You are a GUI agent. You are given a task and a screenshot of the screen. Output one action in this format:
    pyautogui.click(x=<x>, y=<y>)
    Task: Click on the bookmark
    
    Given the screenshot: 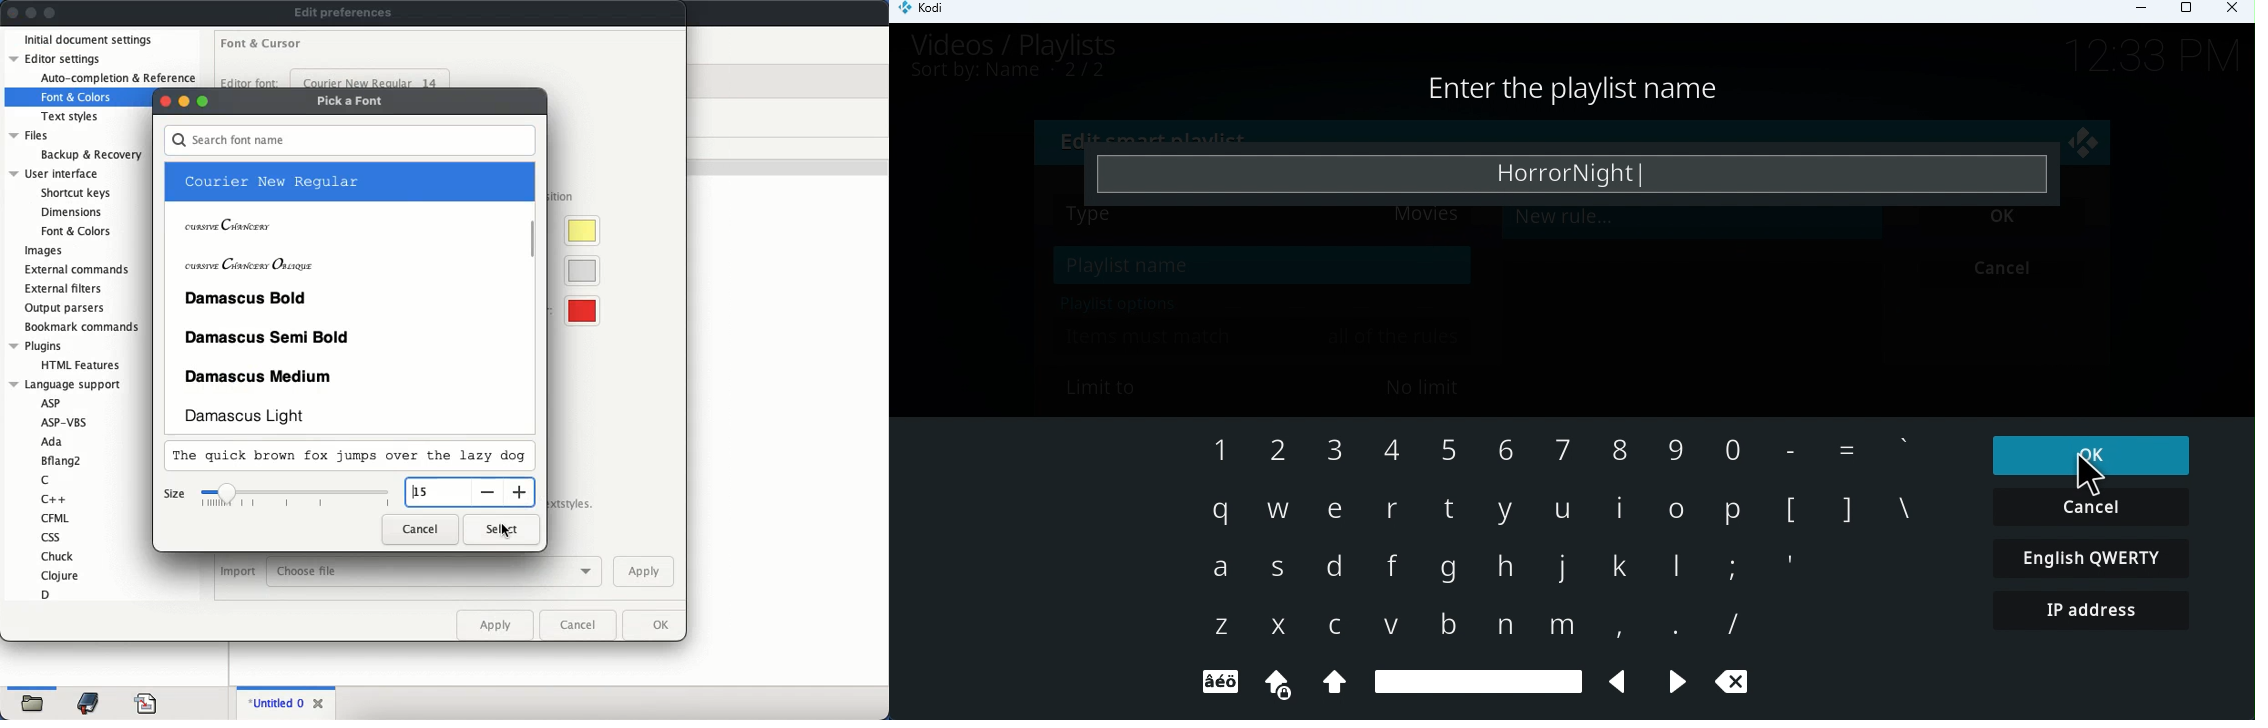 What is the action you would take?
    pyautogui.click(x=89, y=704)
    